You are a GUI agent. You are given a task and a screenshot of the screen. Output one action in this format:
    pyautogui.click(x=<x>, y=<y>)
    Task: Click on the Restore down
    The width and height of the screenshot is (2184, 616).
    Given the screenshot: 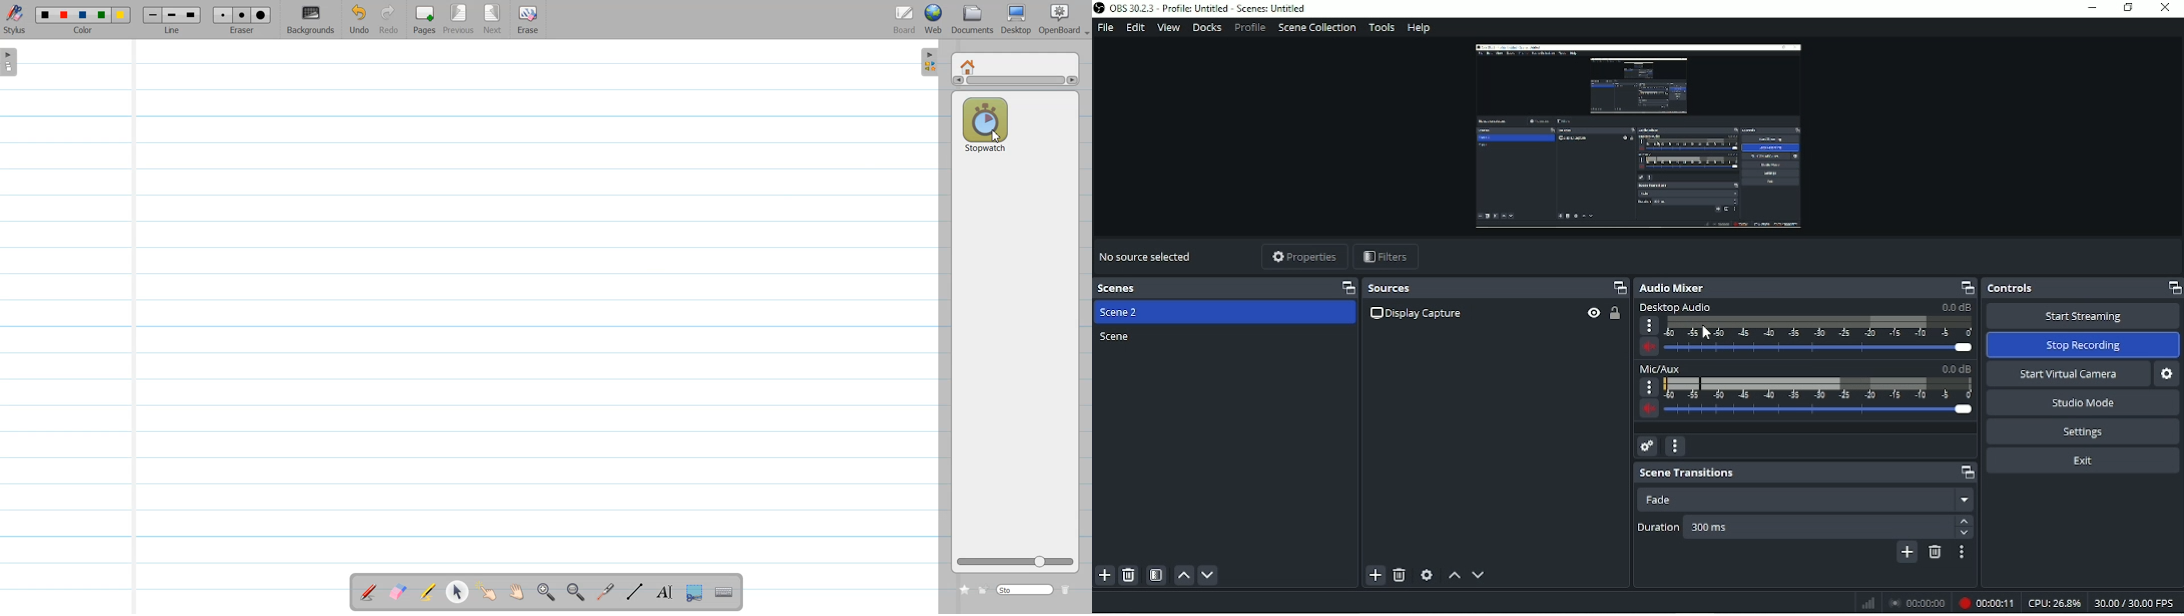 What is the action you would take?
    pyautogui.click(x=2127, y=8)
    